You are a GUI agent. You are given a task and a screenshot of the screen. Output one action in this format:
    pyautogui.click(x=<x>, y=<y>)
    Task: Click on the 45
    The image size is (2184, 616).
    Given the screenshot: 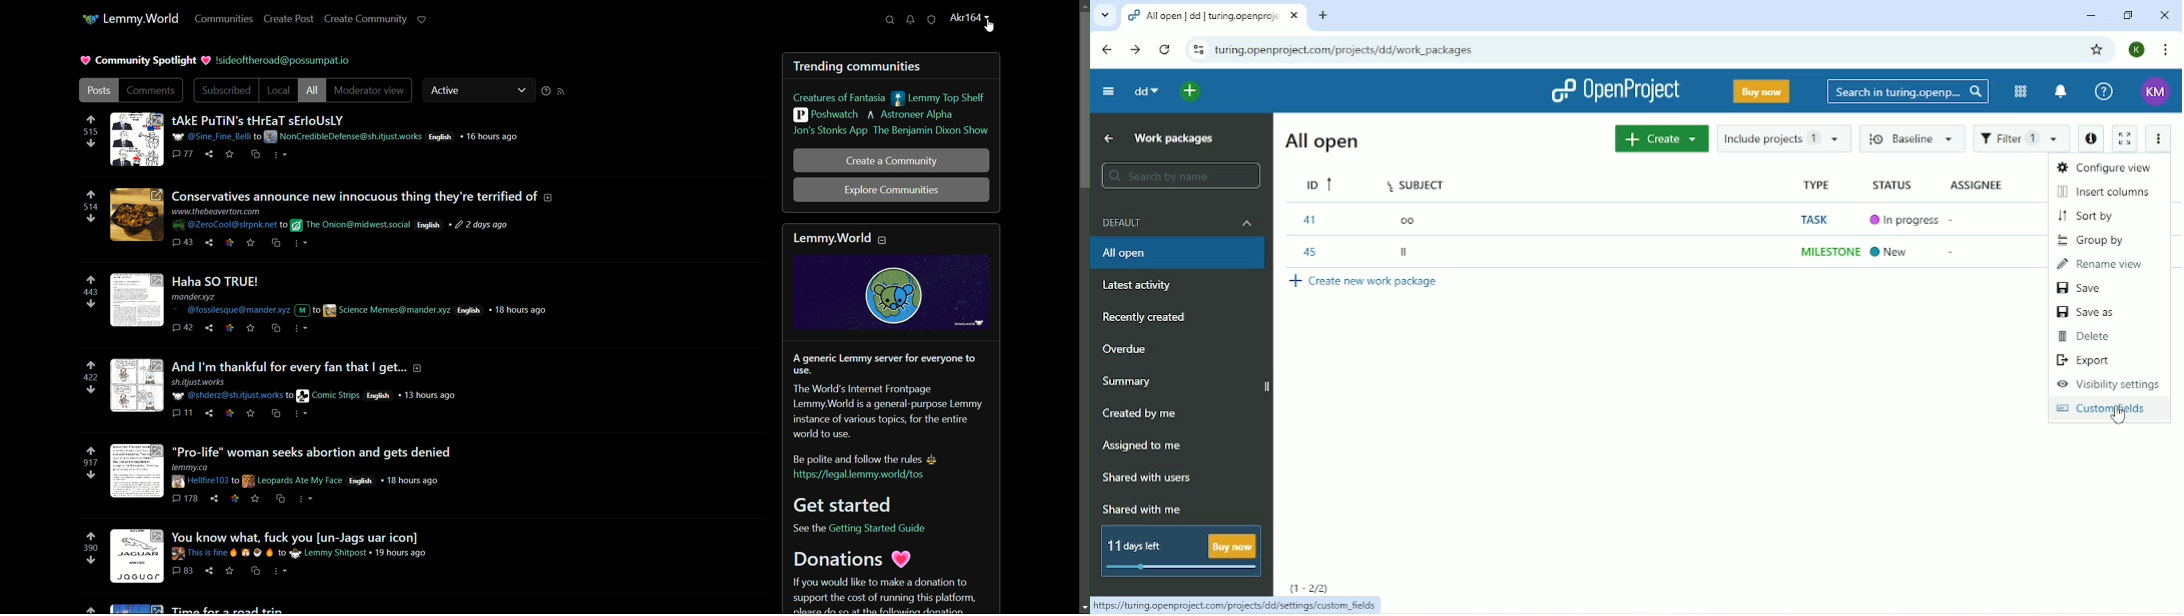 What is the action you would take?
    pyautogui.click(x=1310, y=251)
    